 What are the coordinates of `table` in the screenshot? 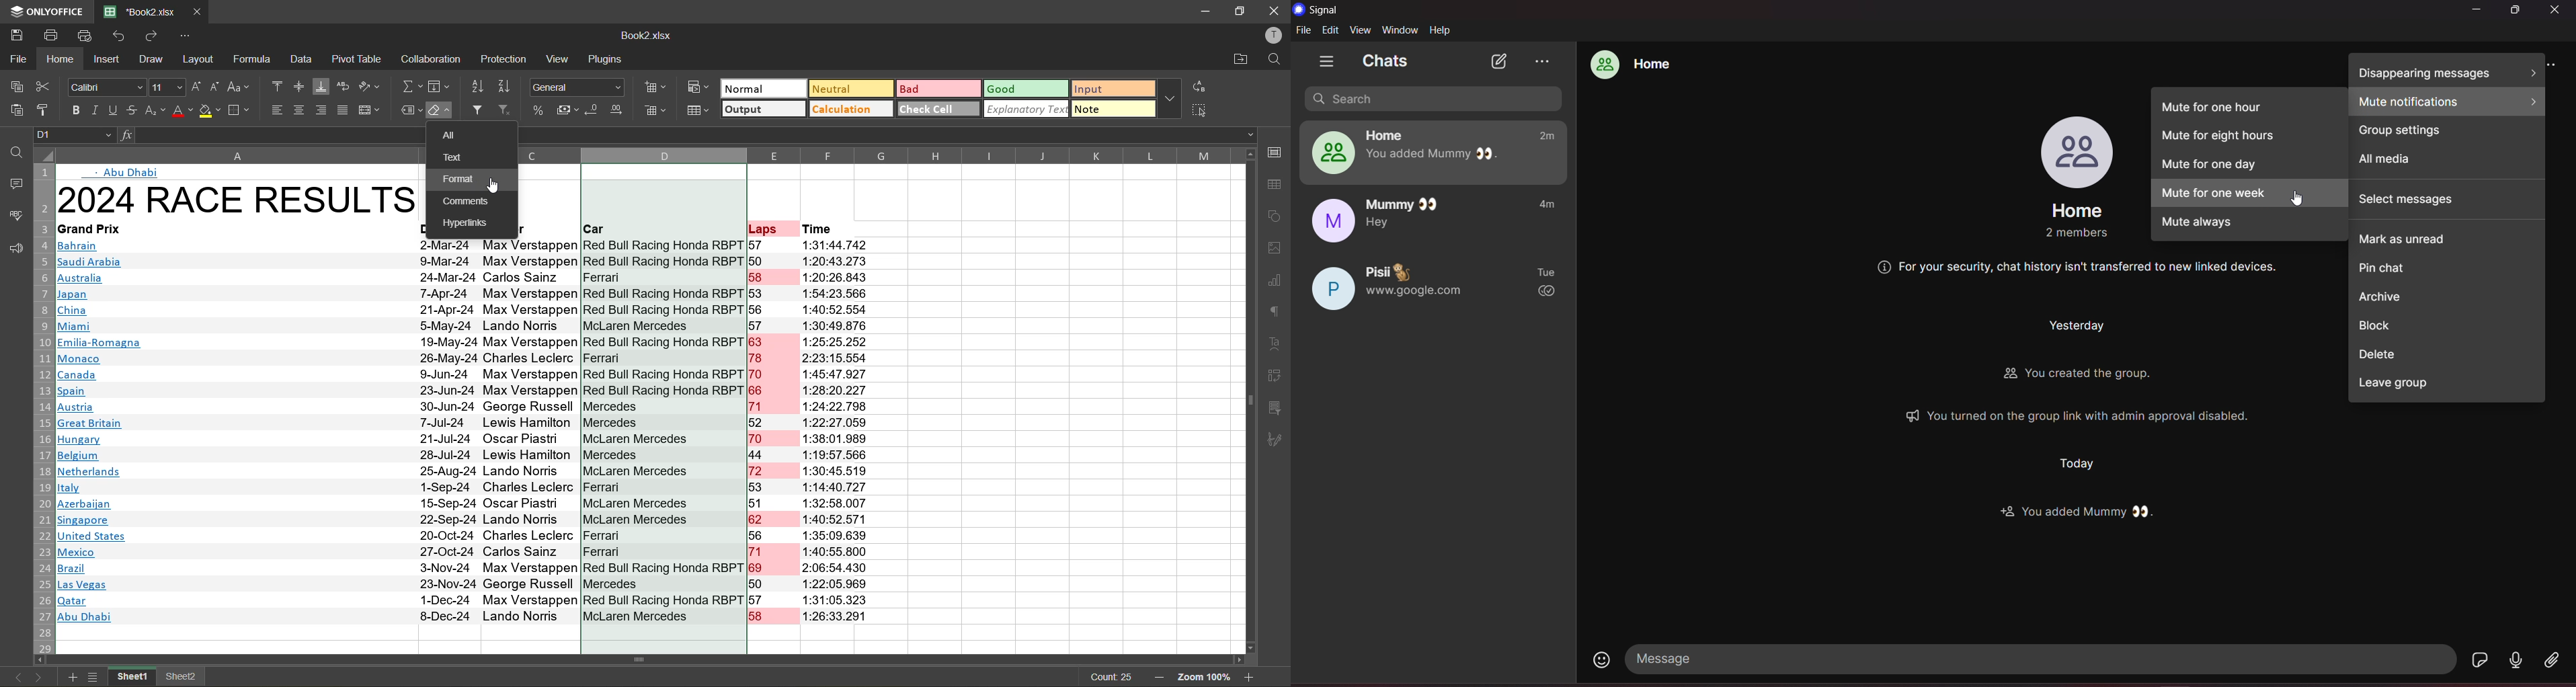 It's located at (1279, 184).